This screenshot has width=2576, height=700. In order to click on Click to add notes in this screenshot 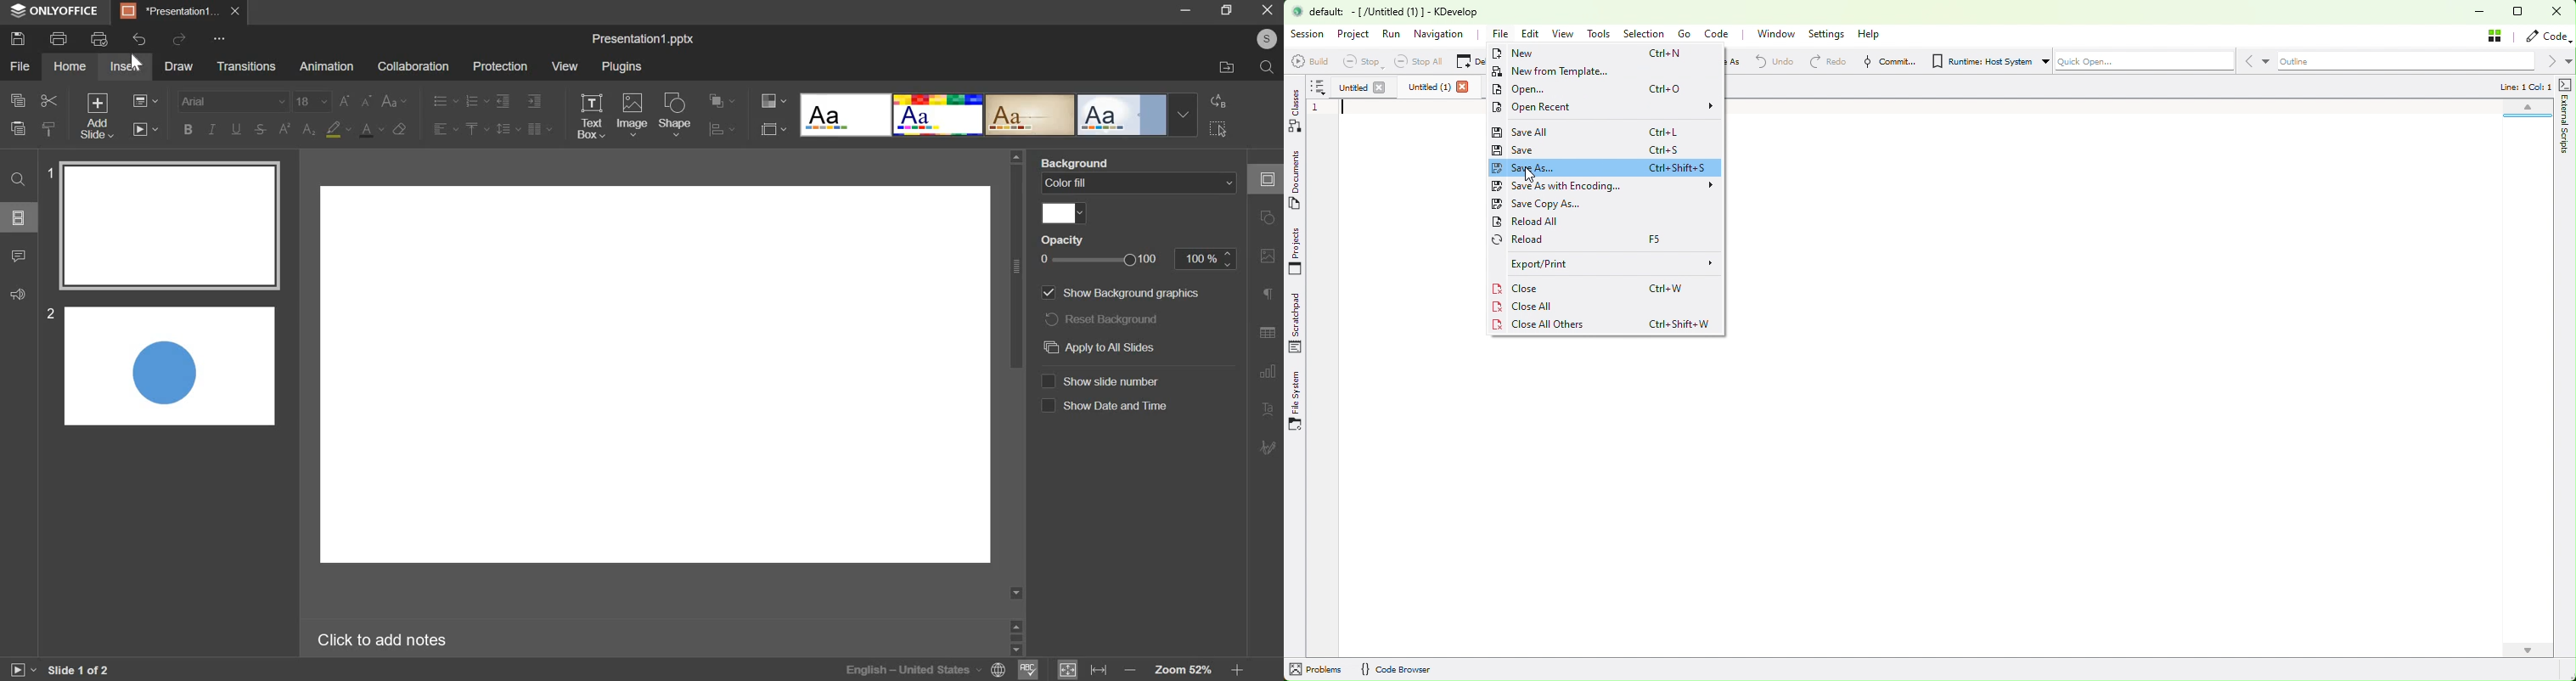, I will do `click(383, 639)`.